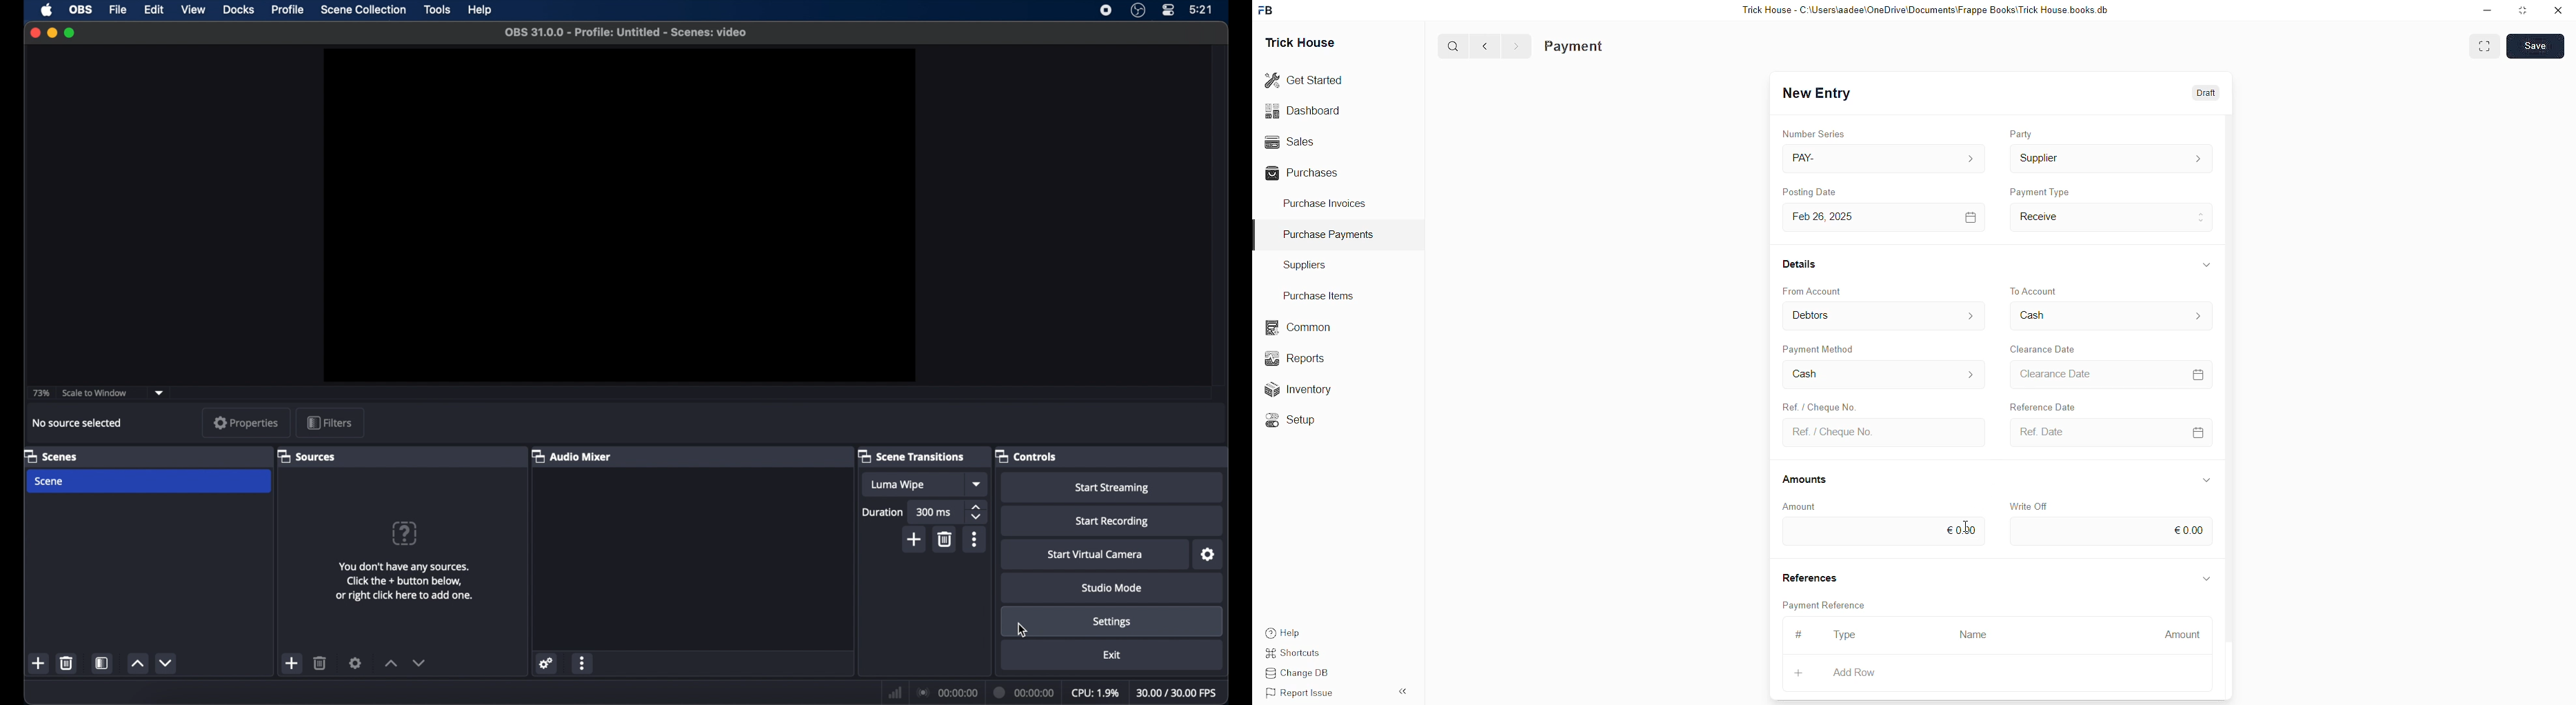 Image resolution: width=2576 pixels, height=728 pixels. I want to click on edit, so click(153, 10).